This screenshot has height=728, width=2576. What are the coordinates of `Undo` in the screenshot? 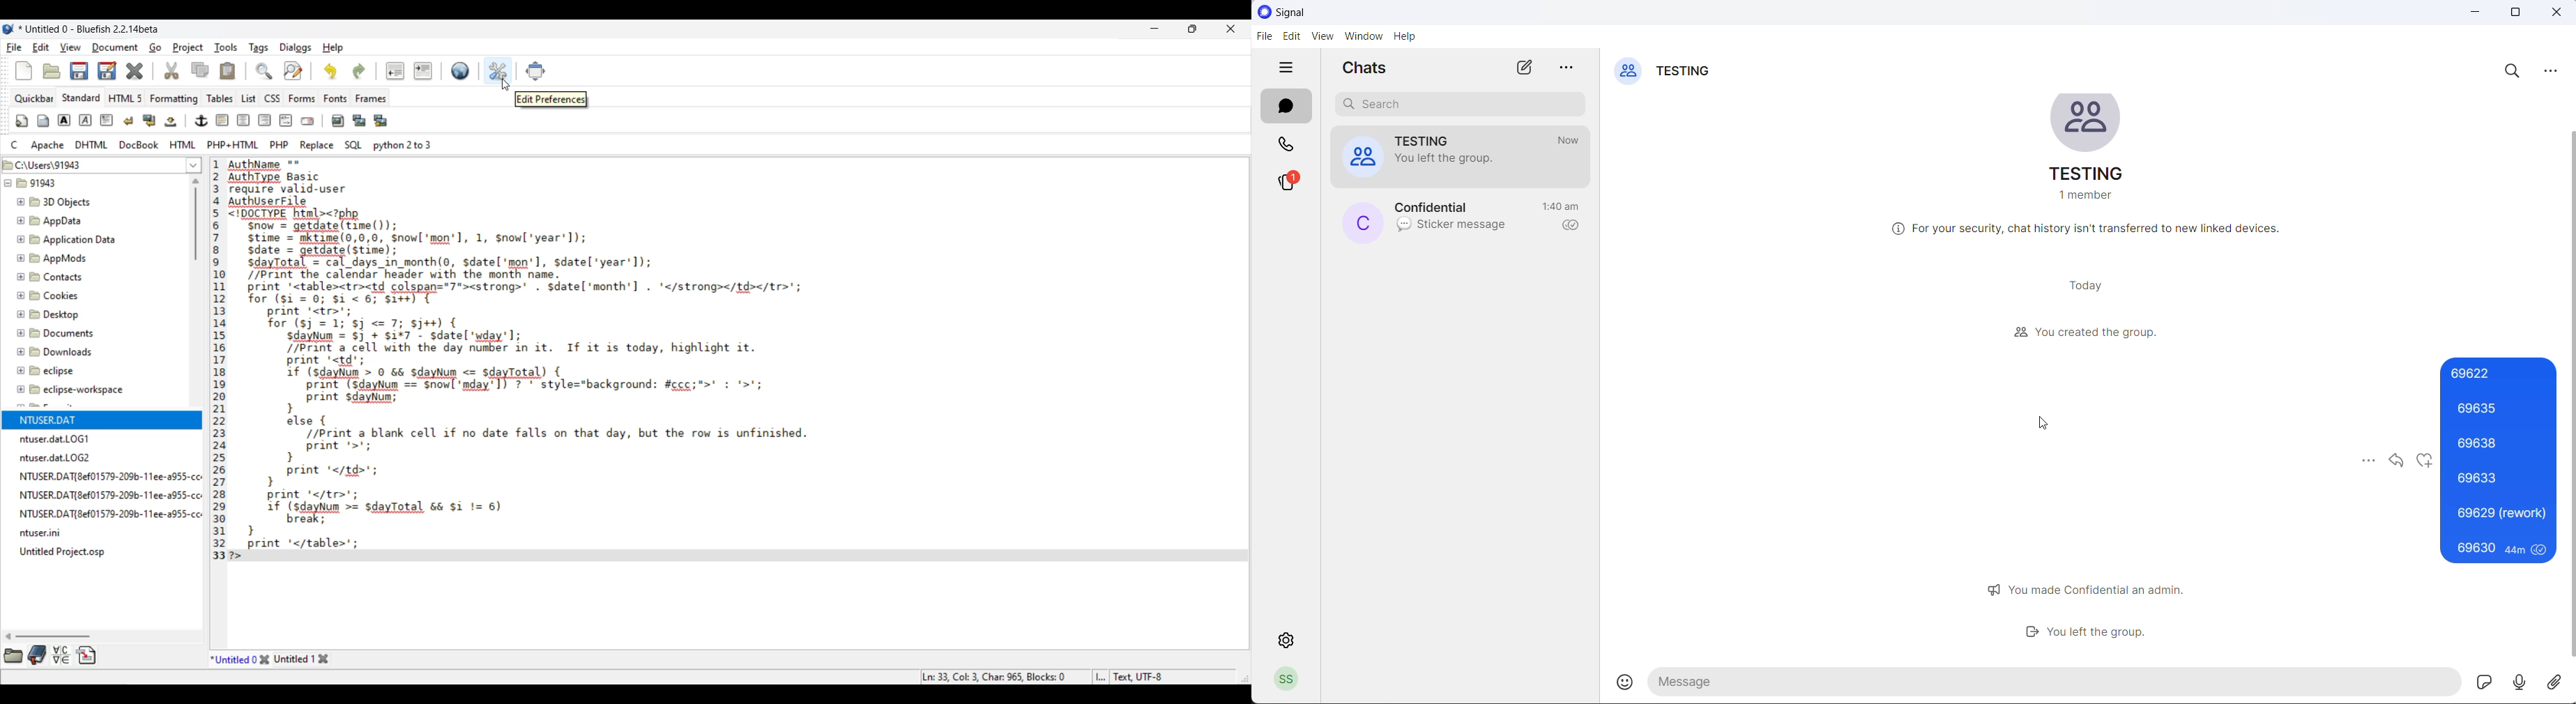 It's located at (331, 71).